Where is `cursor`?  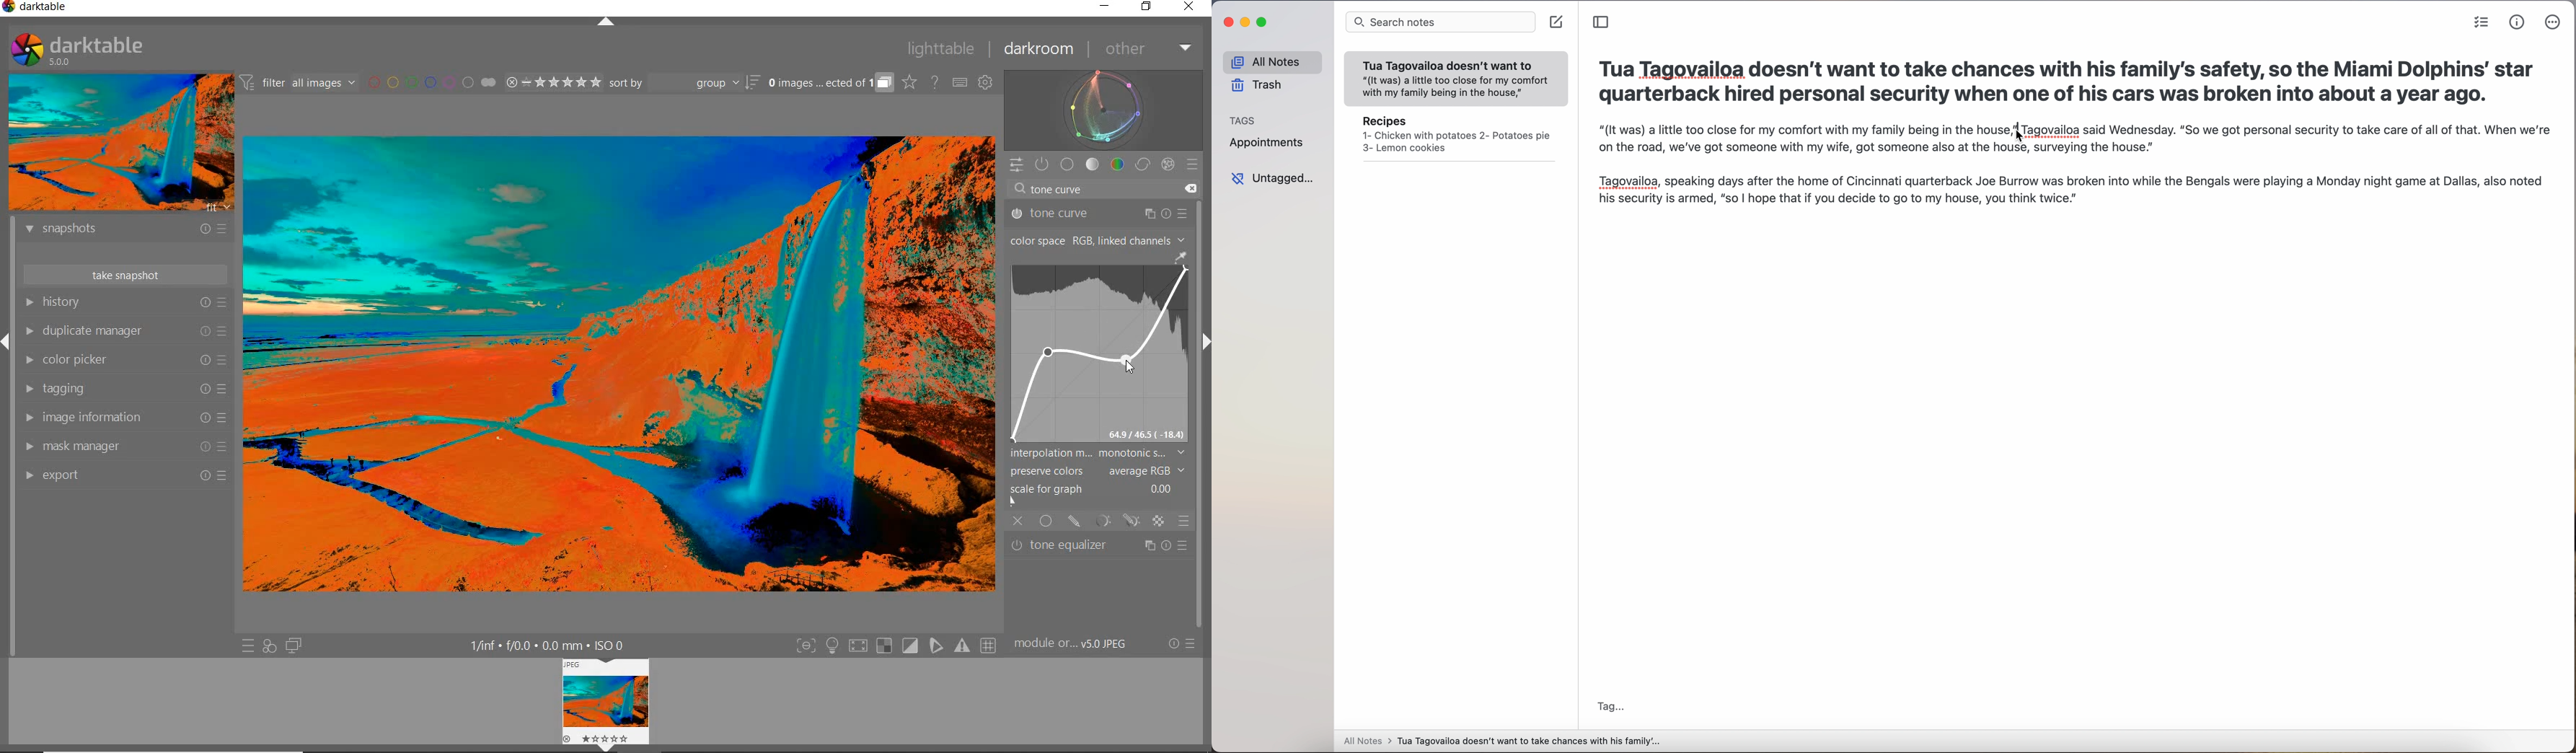 cursor is located at coordinates (2018, 134).